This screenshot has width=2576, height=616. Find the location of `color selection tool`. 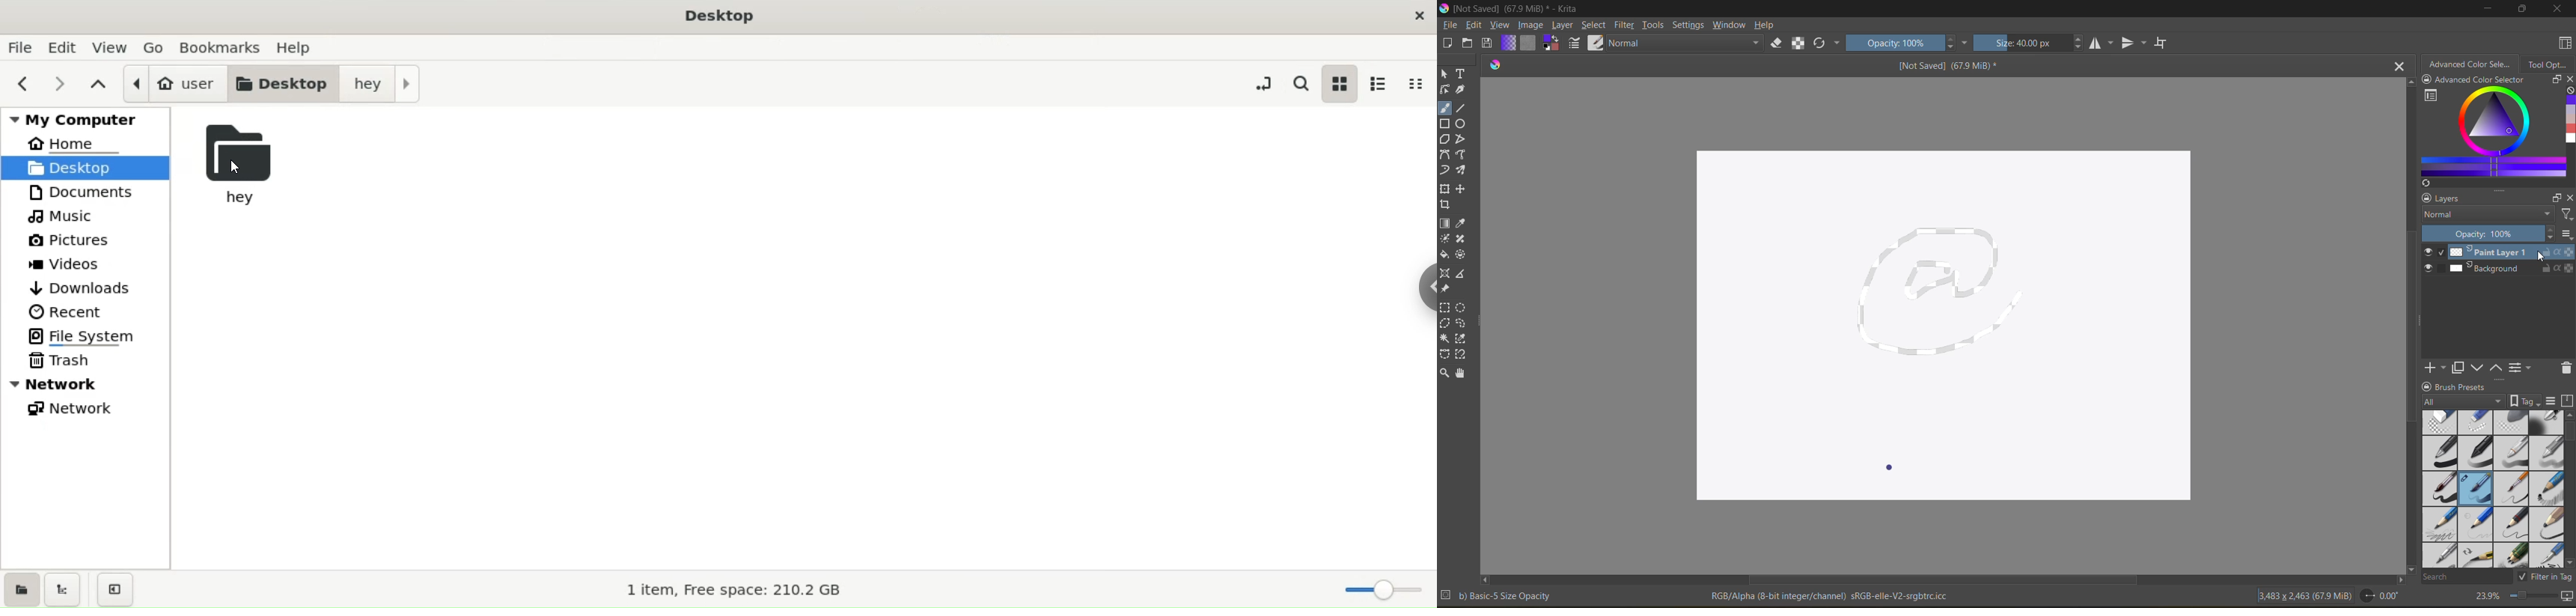

color selection tool is located at coordinates (1461, 338).